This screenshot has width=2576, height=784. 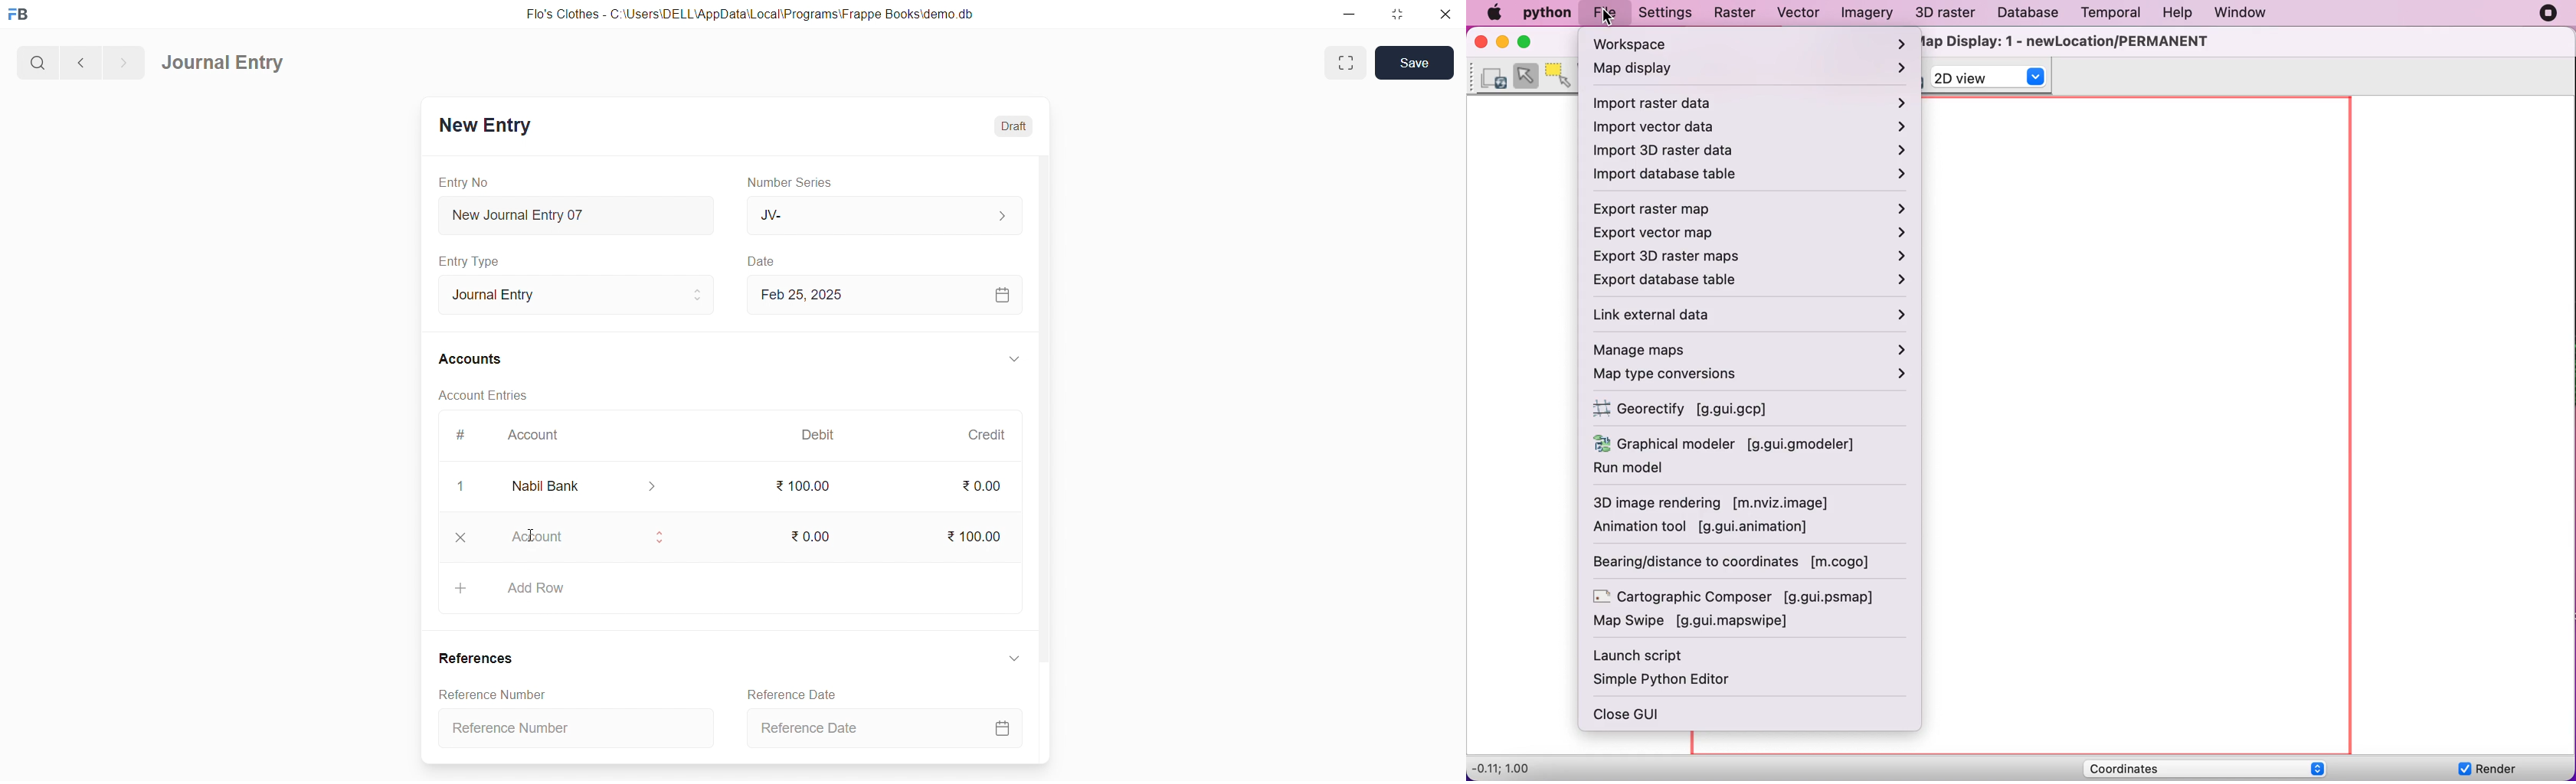 I want to click on navigate forward, so click(x=123, y=60).